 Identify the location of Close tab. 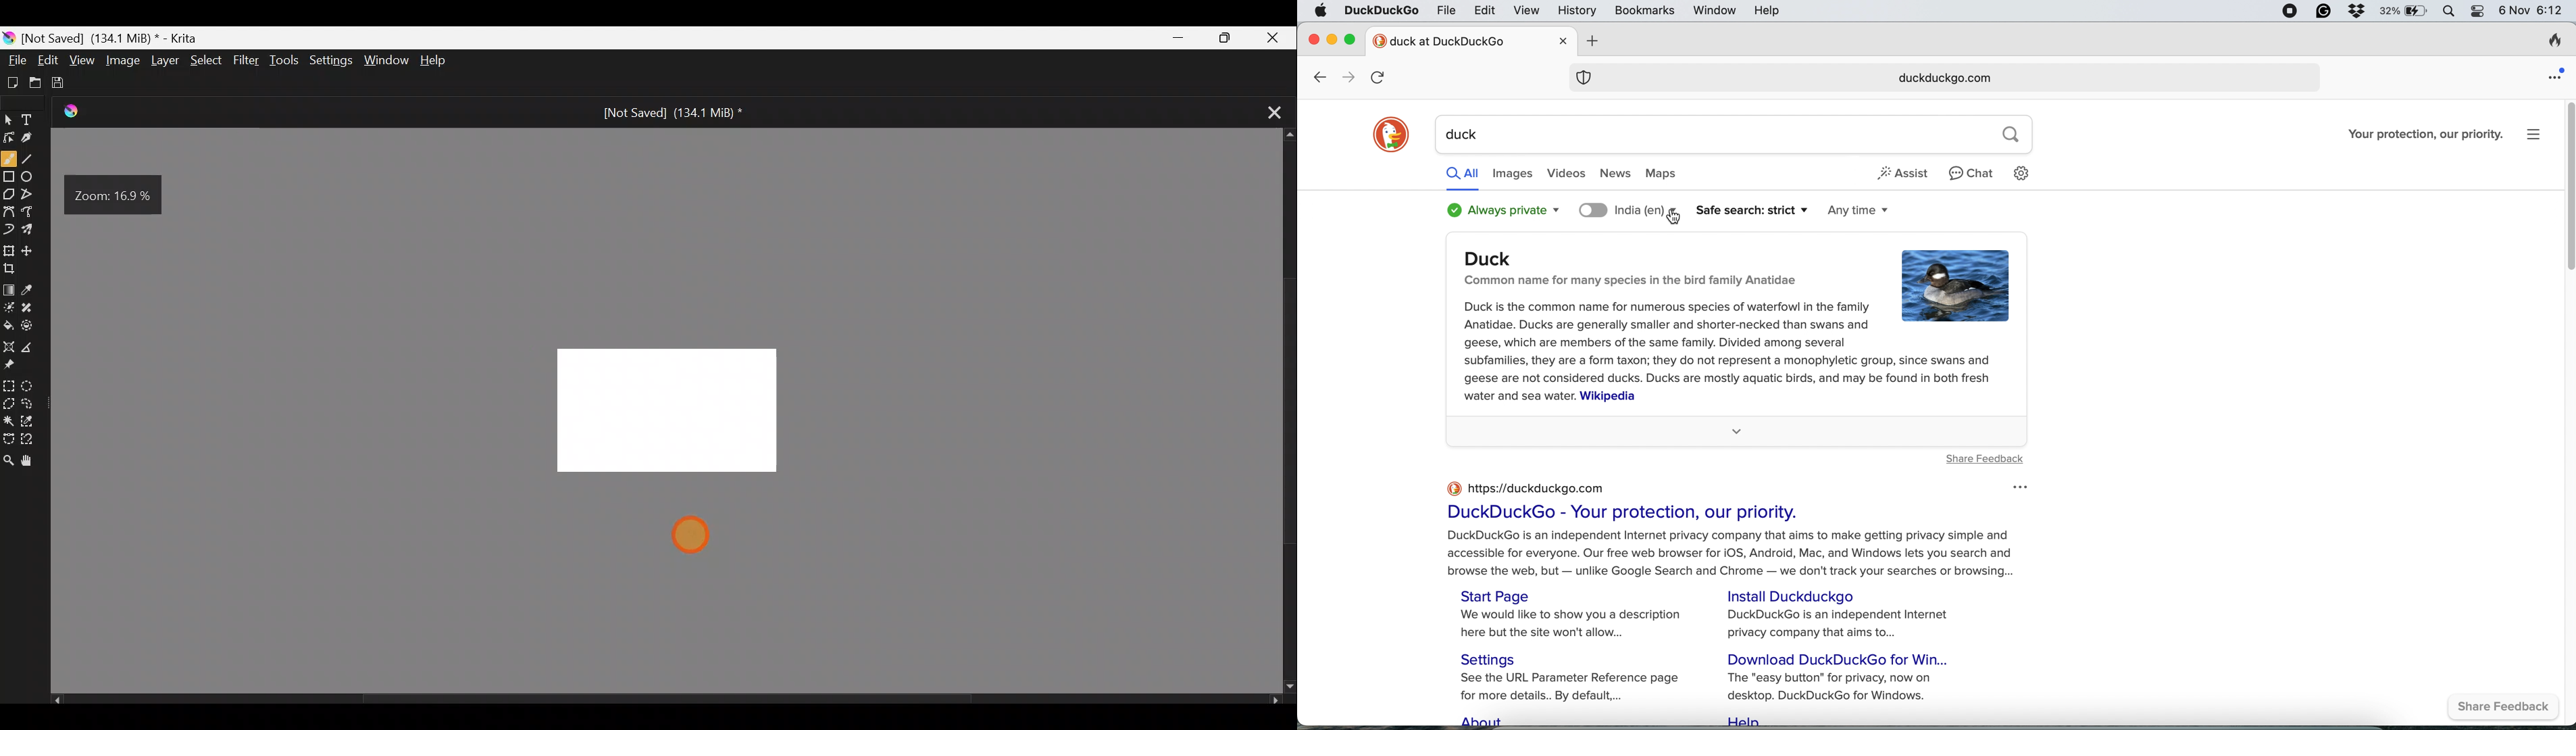
(1269, 111).